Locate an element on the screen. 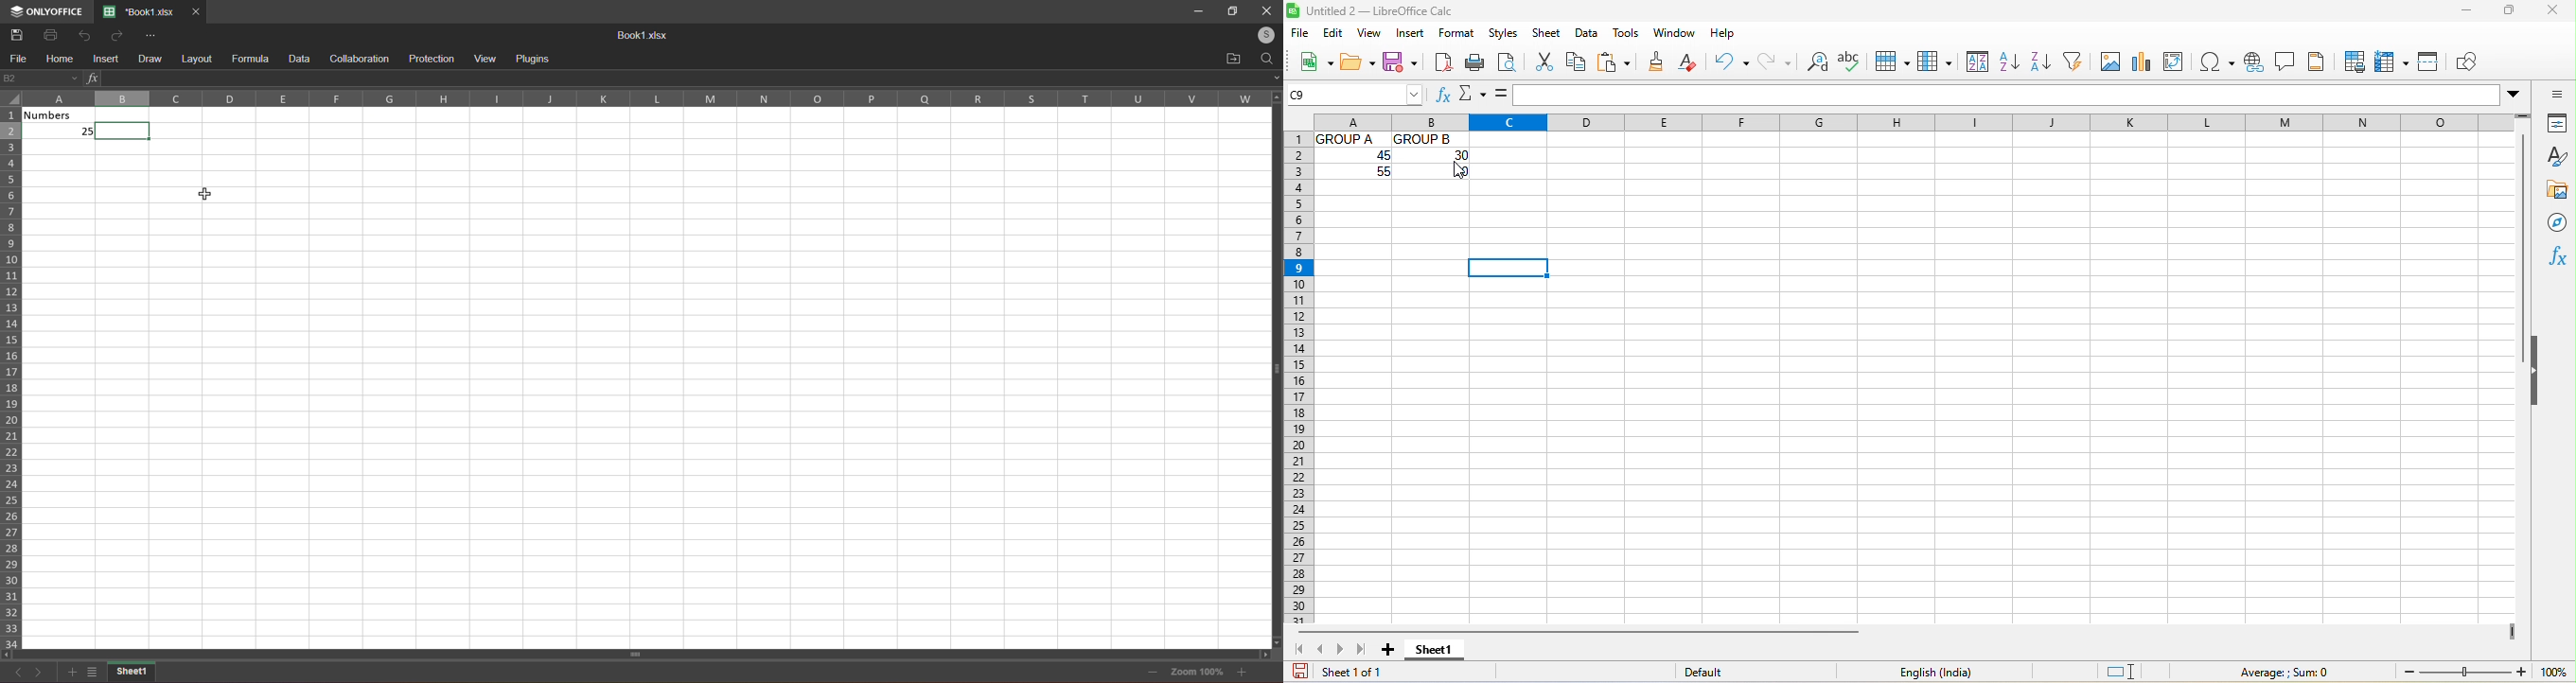 This screenshot has height=700, width=2576. select function is located at coordinates (1473, 96).